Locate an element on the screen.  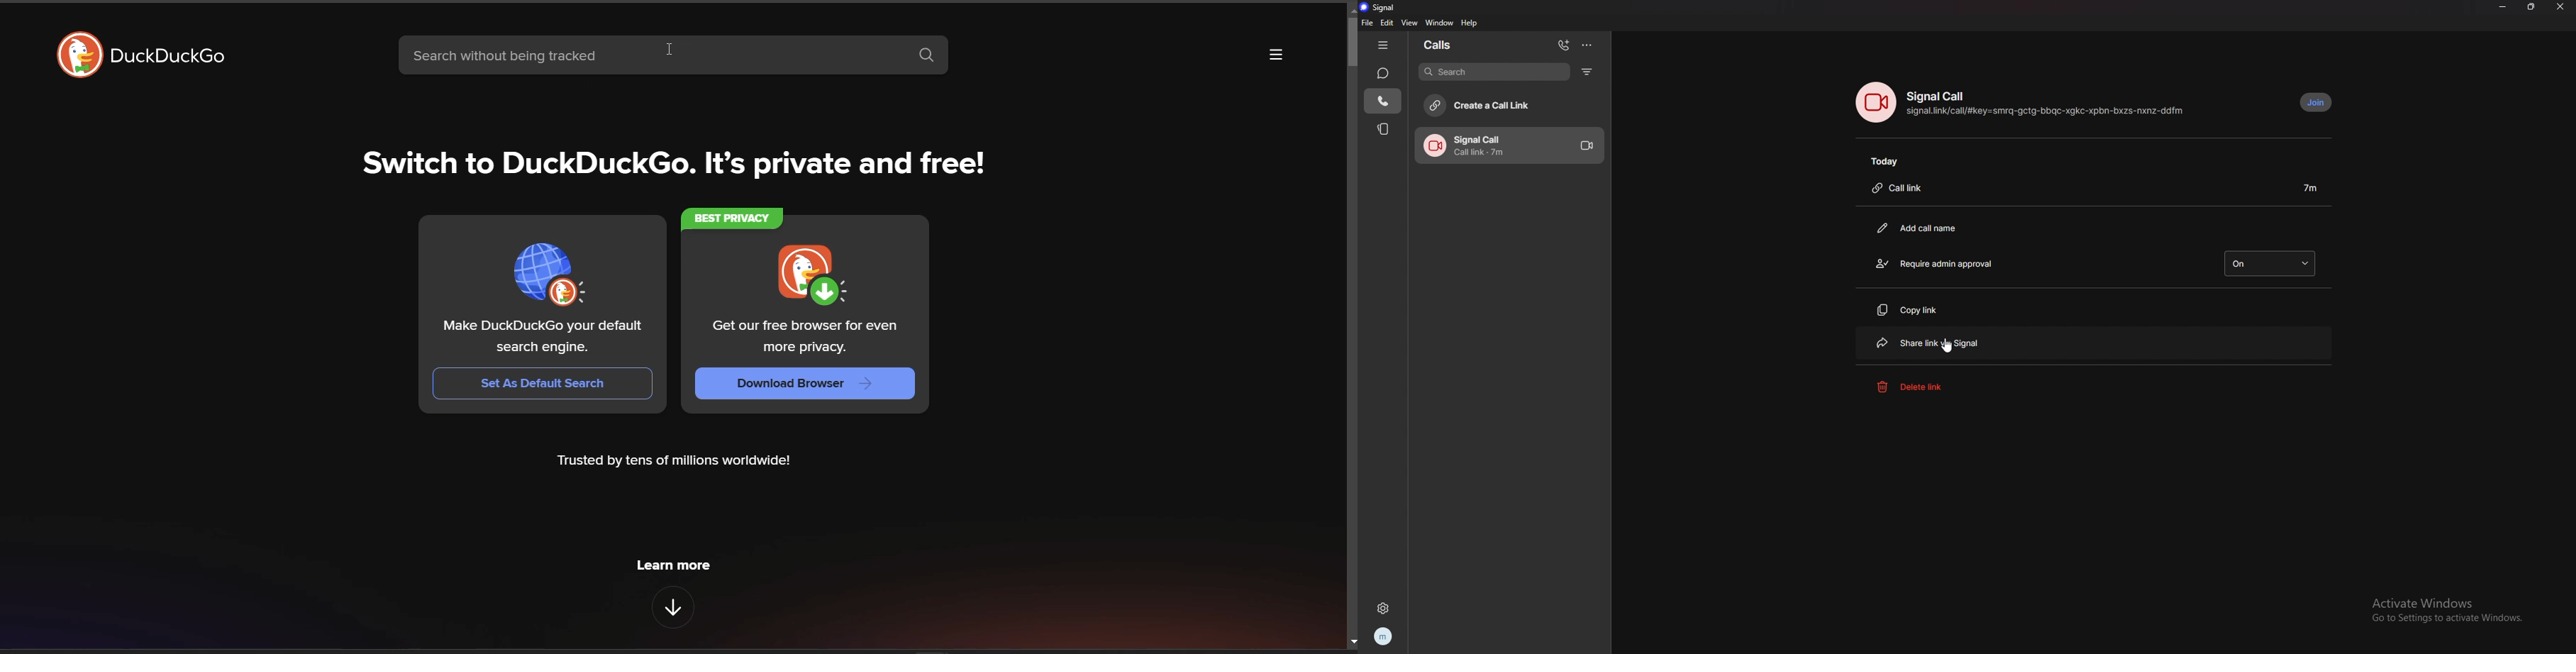
share link via signal is located at coordinates (1954, 342).